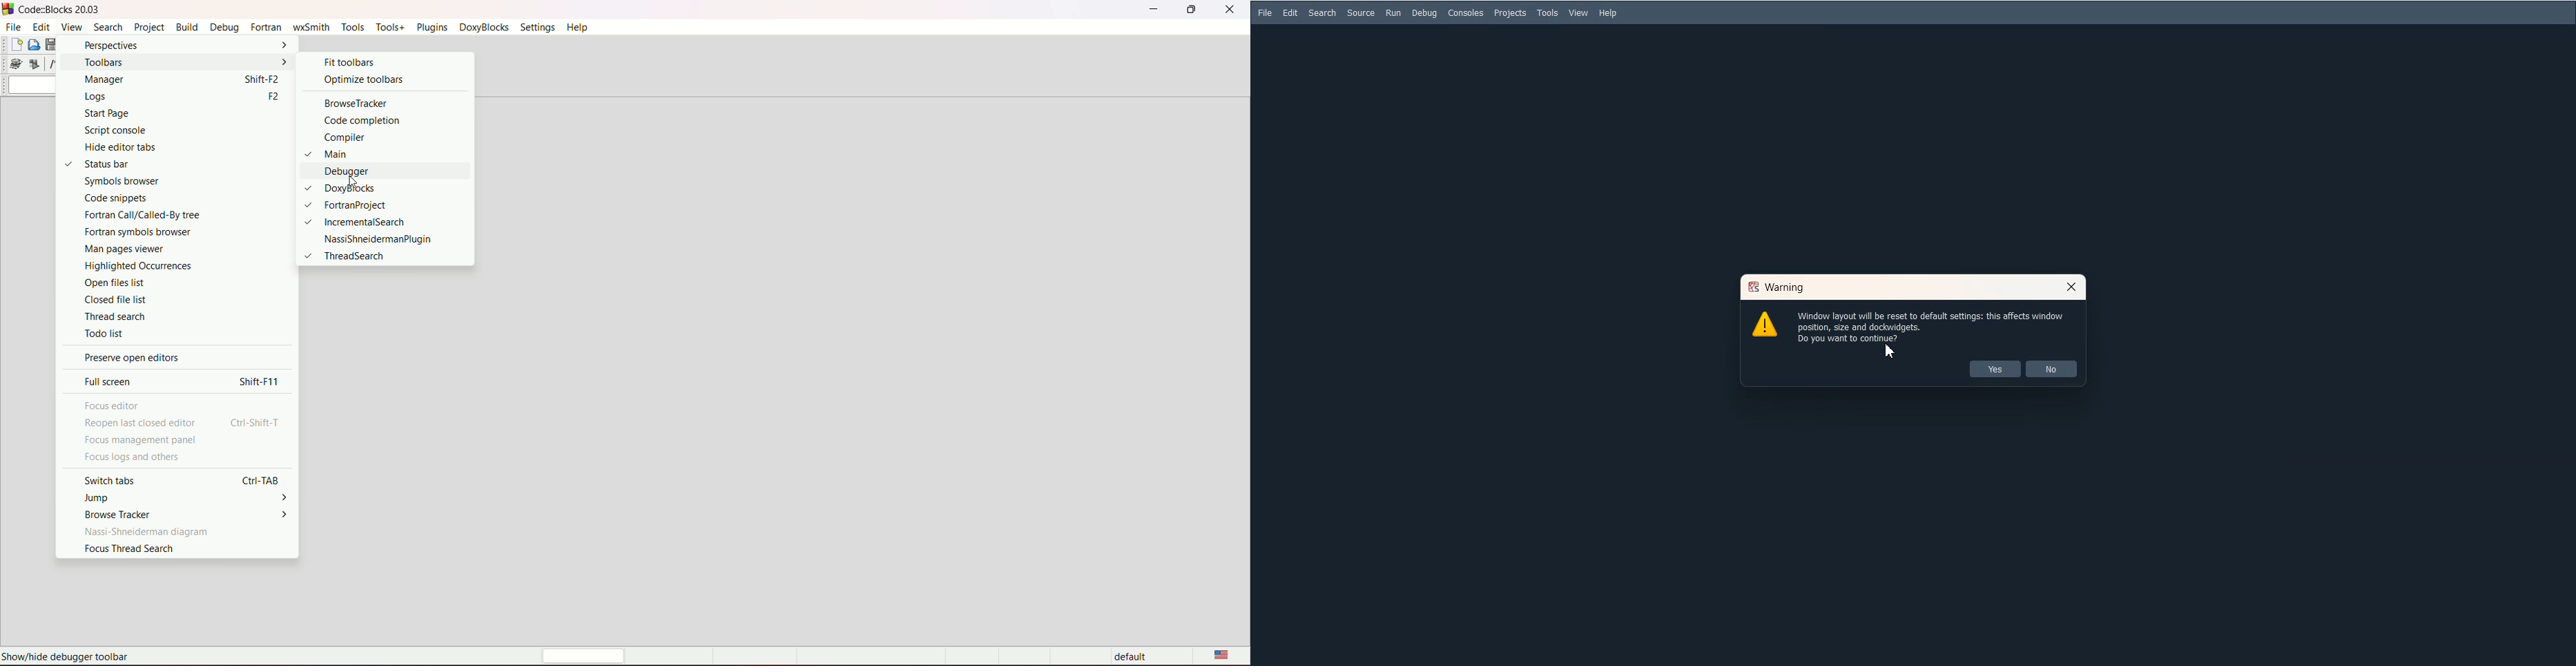 The width and height of the screenshot is (2576, 672). What do you see at coordinates (257, 422) in the screenshot?
I see `ctrl+shift+T` at bounding box center [257, 422].